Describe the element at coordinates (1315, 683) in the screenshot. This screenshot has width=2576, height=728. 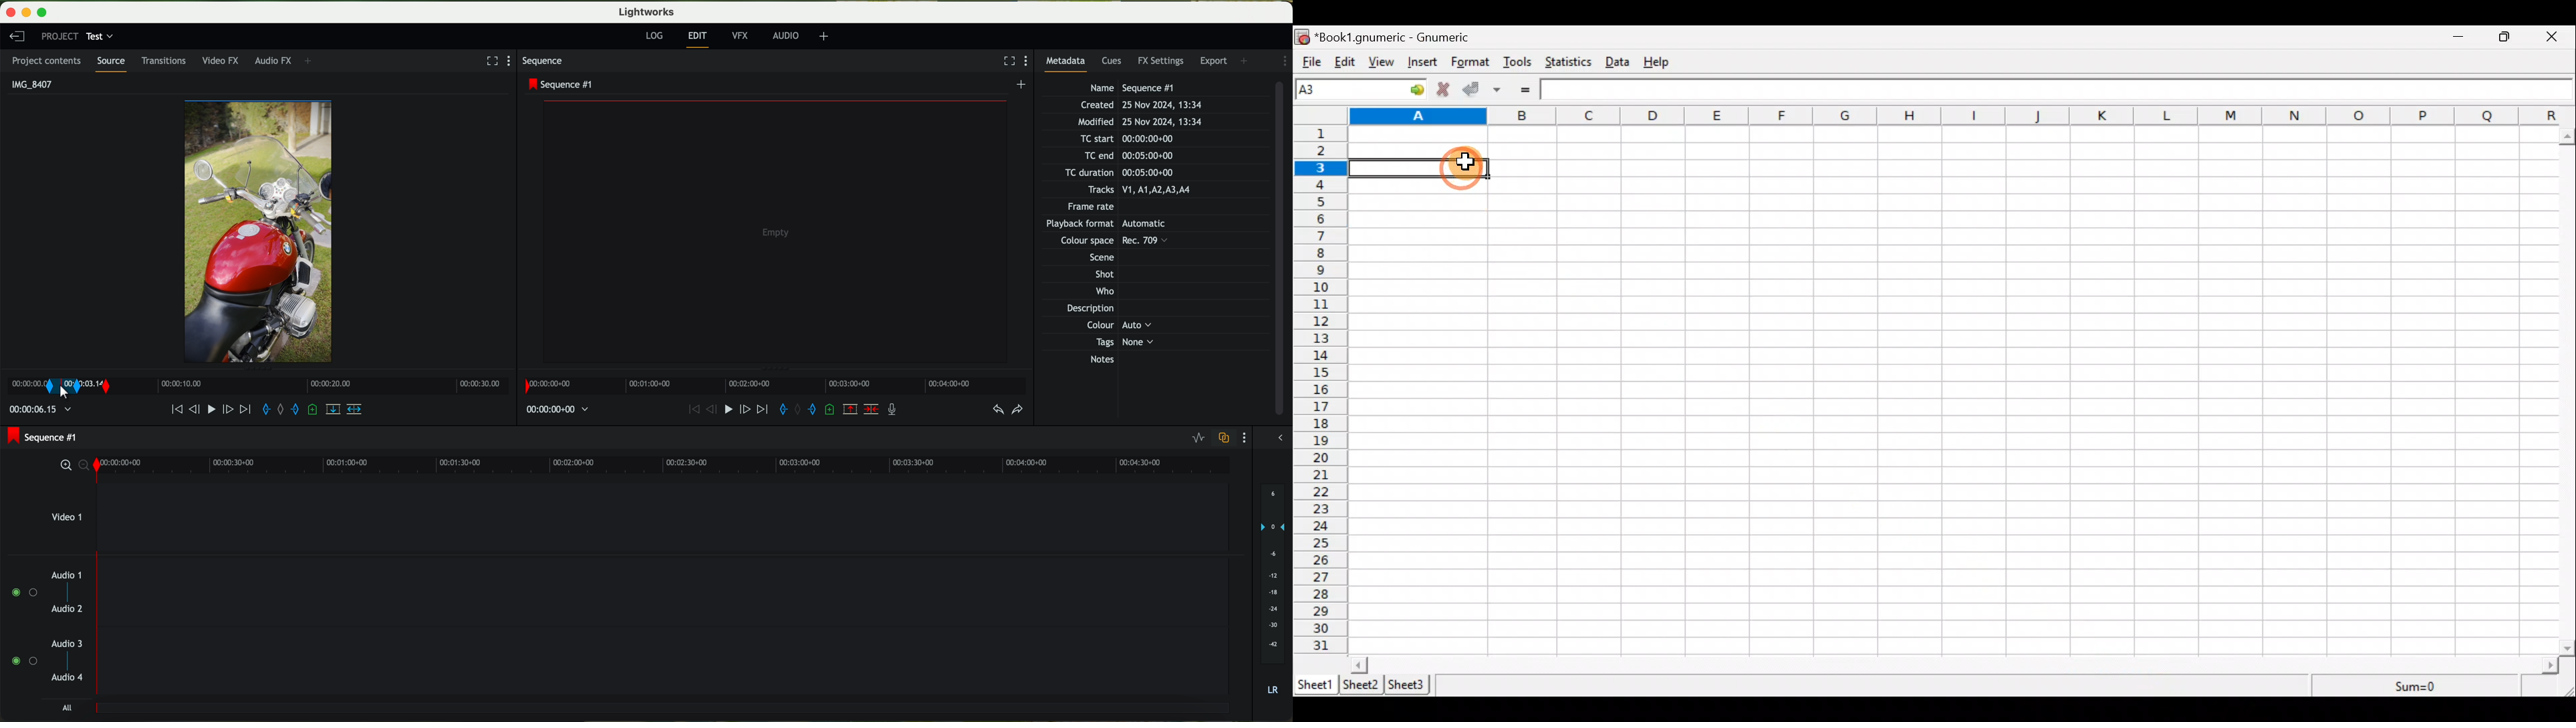
I see `Sheet 1` at that location.